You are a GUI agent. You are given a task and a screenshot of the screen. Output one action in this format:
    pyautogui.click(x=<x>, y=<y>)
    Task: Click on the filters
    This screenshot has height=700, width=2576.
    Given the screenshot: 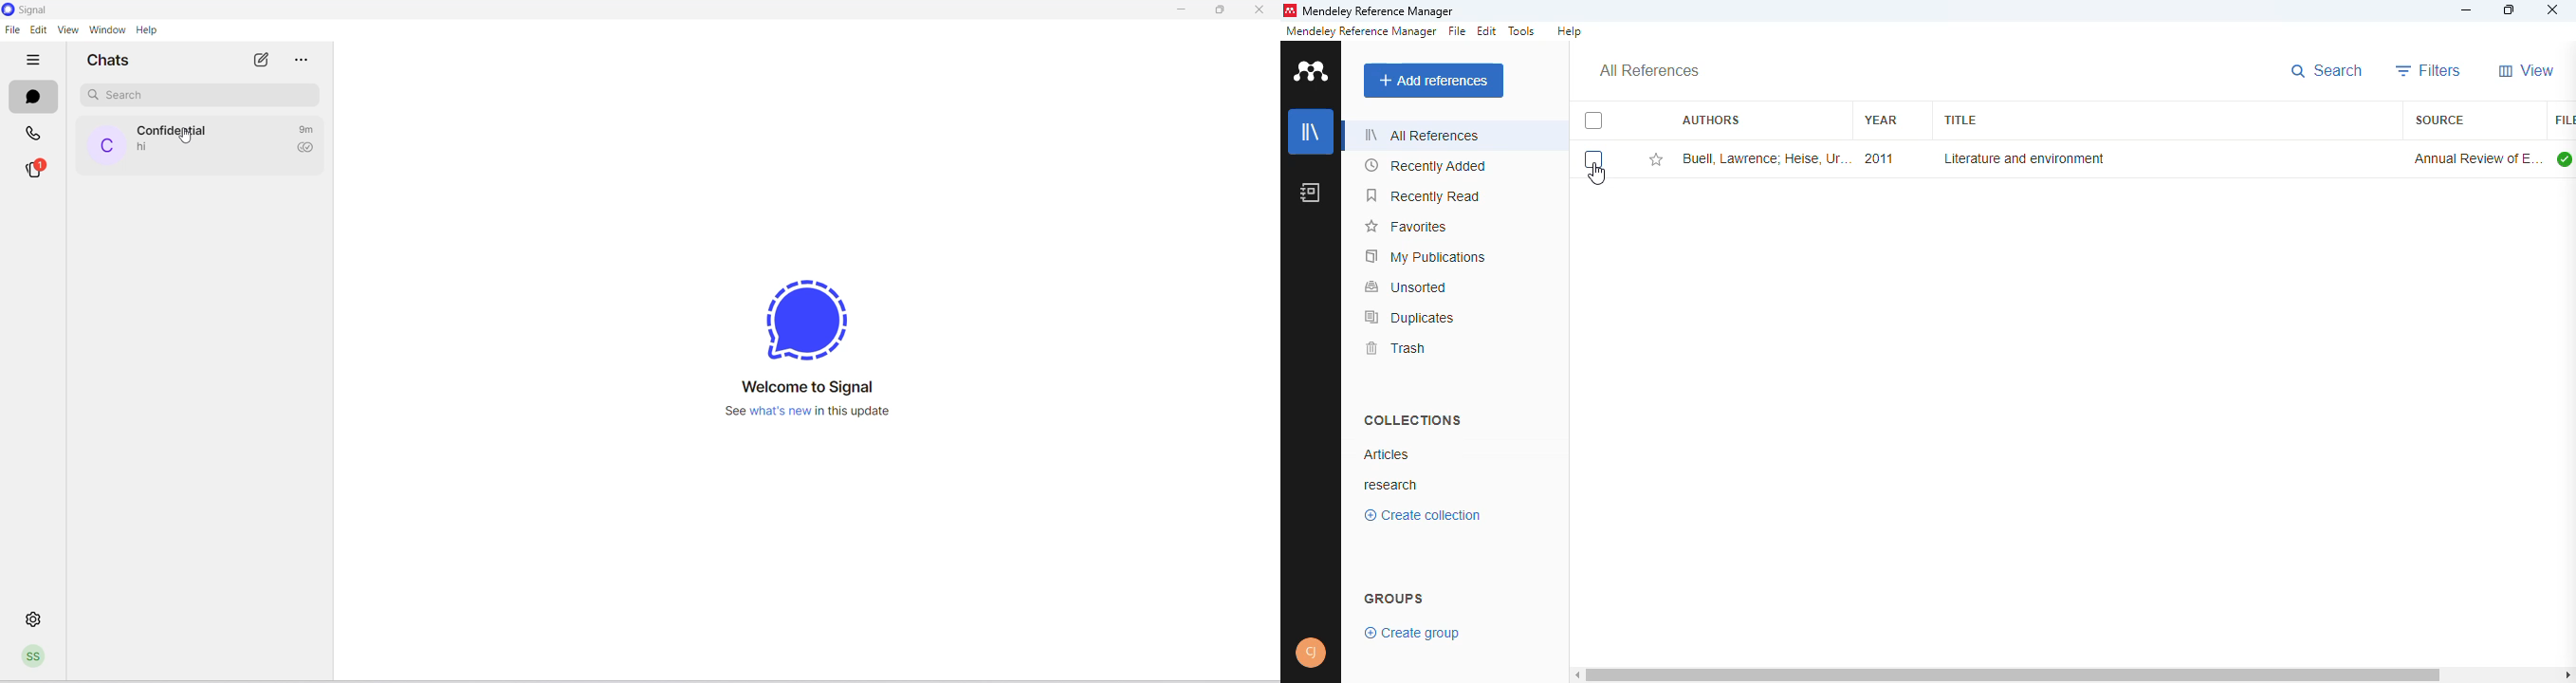 What is the action you would take?
    pyautogui.click(x=2429, y=70)
    